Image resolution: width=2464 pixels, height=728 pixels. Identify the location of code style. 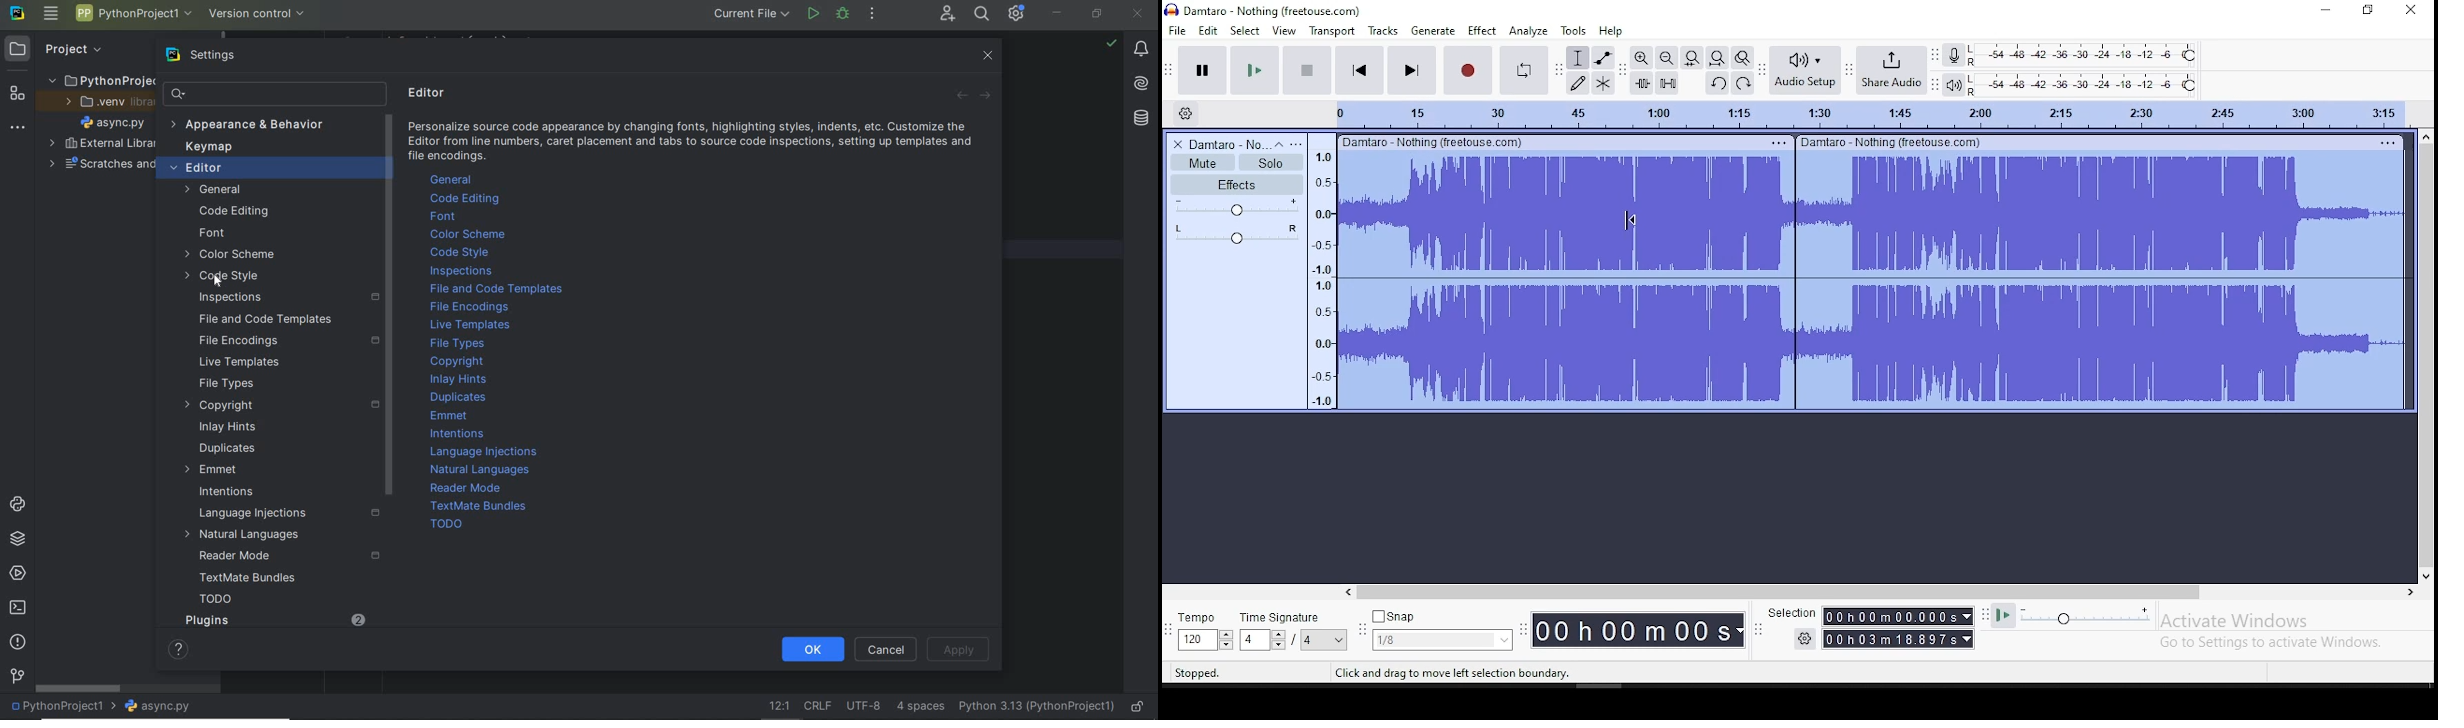
(223, 278).